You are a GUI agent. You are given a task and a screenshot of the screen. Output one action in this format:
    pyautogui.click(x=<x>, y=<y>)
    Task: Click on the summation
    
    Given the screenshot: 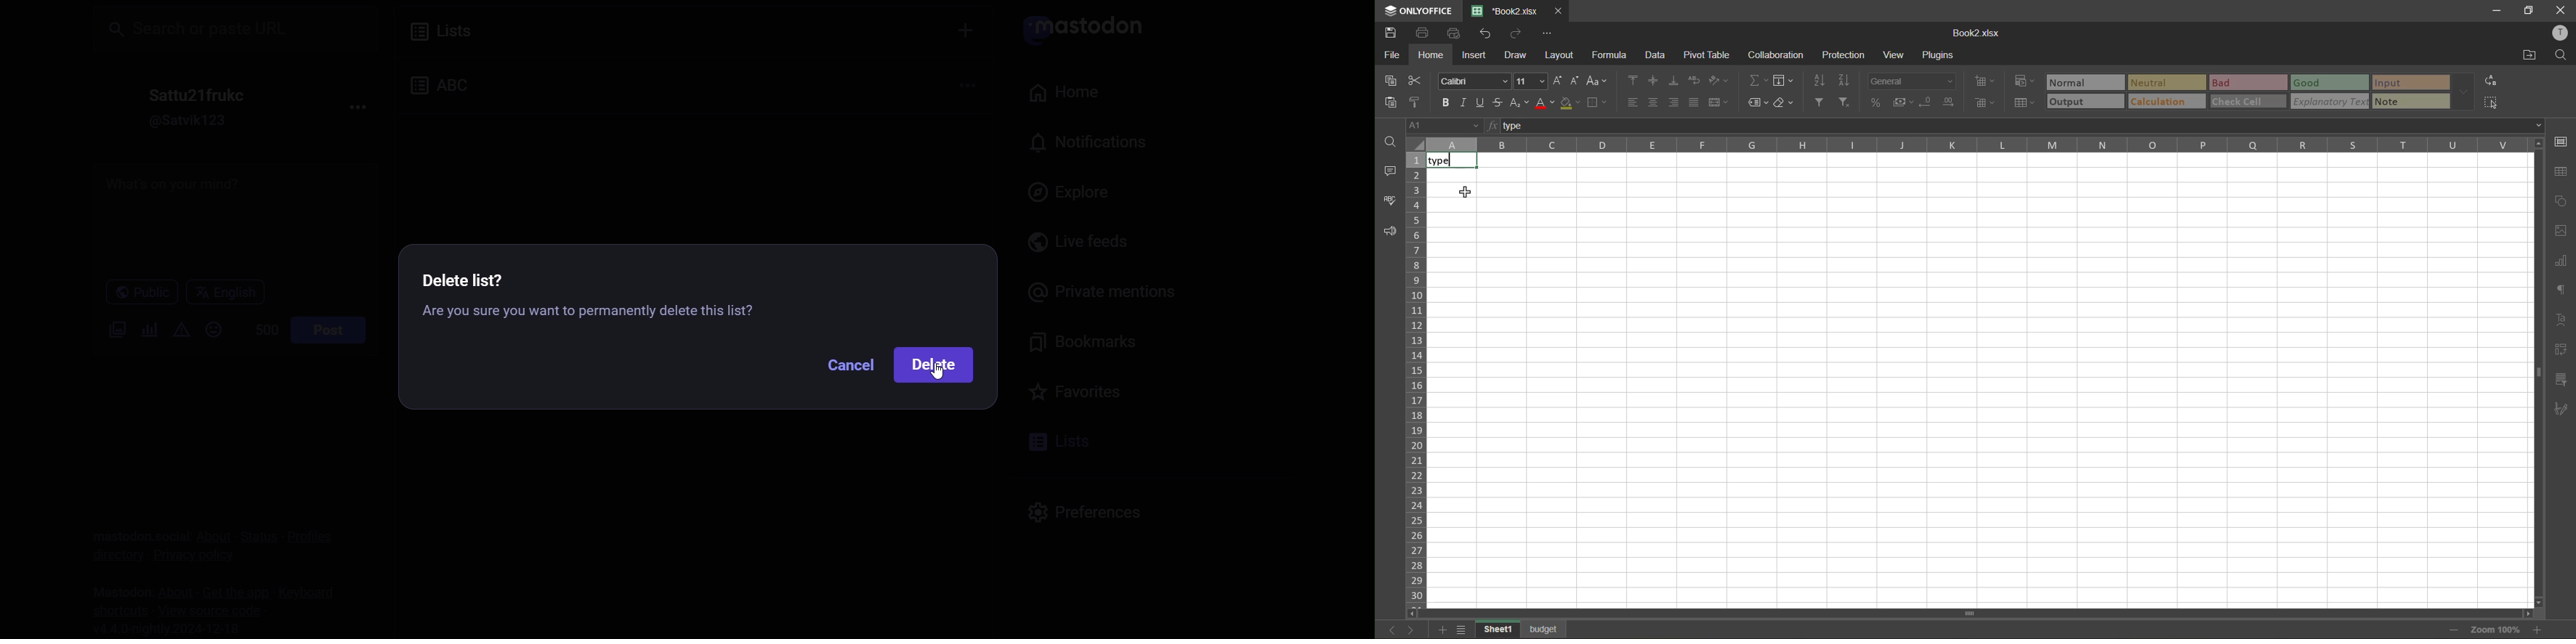 What is the action you would take?
    pyautogui.click(x=1757, y=81)
    